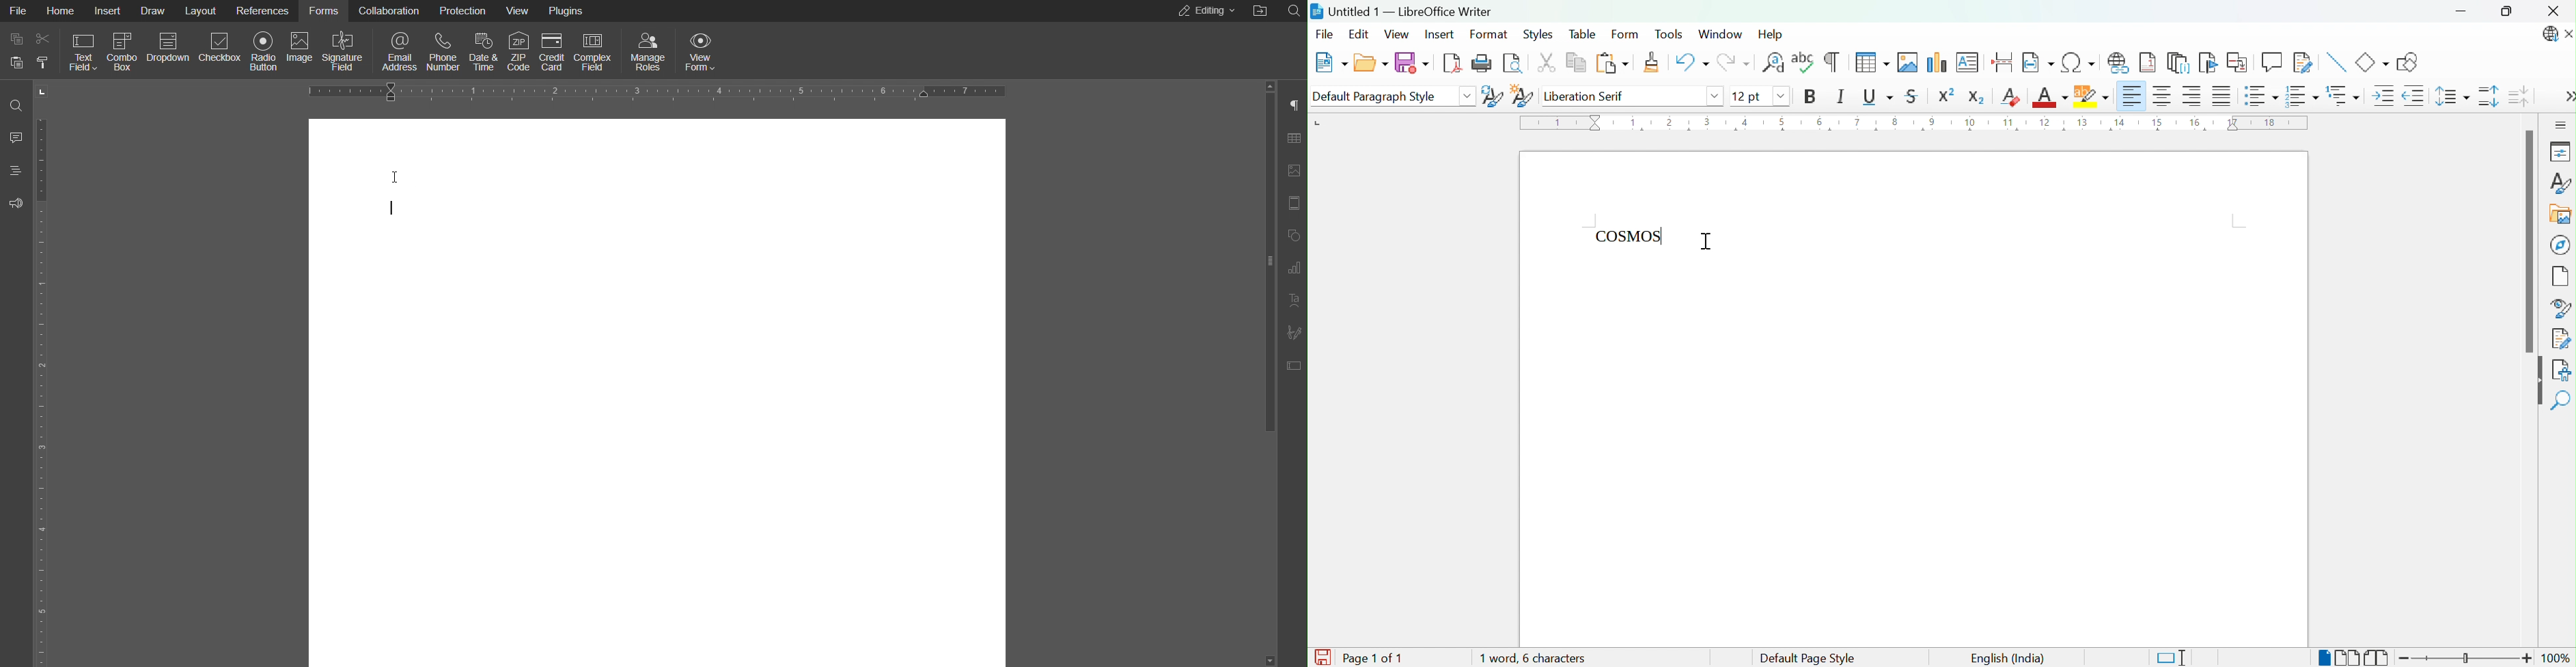 This screenshot has width=2576, height=672. I want to click on Single-page view, so click(2323, 659).